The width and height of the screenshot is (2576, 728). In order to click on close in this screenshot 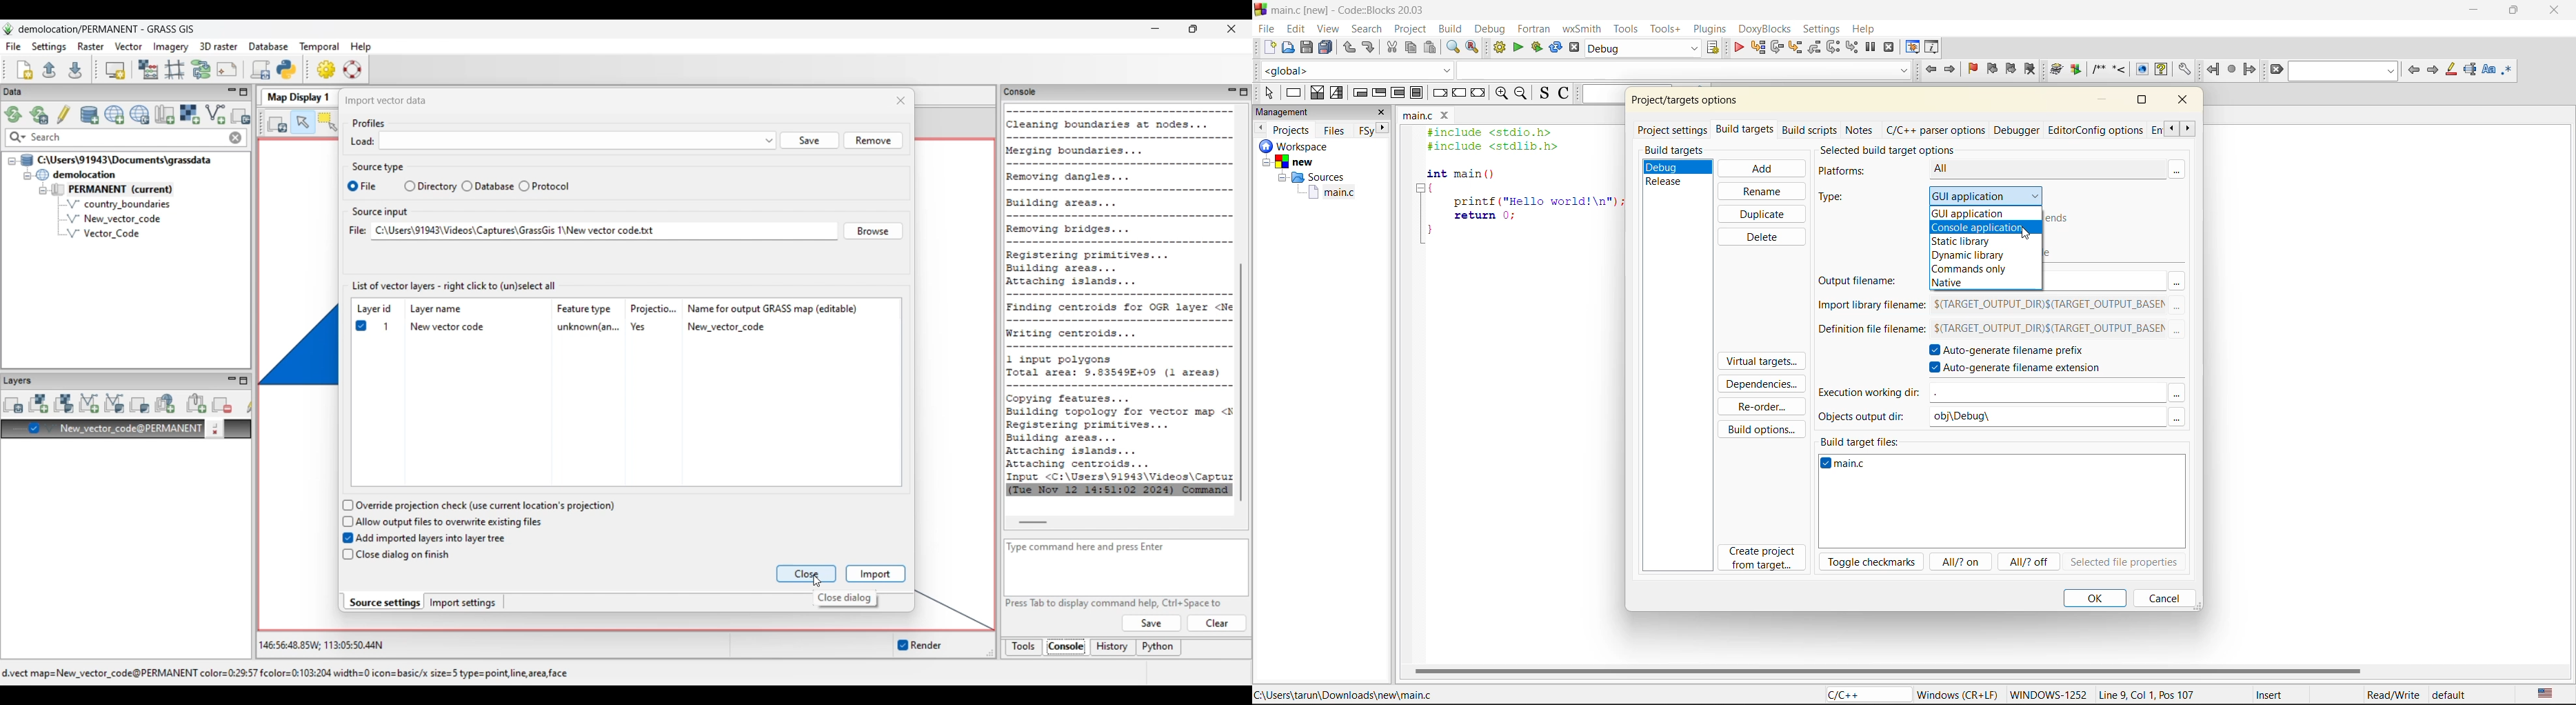, I will do `click(1383, 112)`.